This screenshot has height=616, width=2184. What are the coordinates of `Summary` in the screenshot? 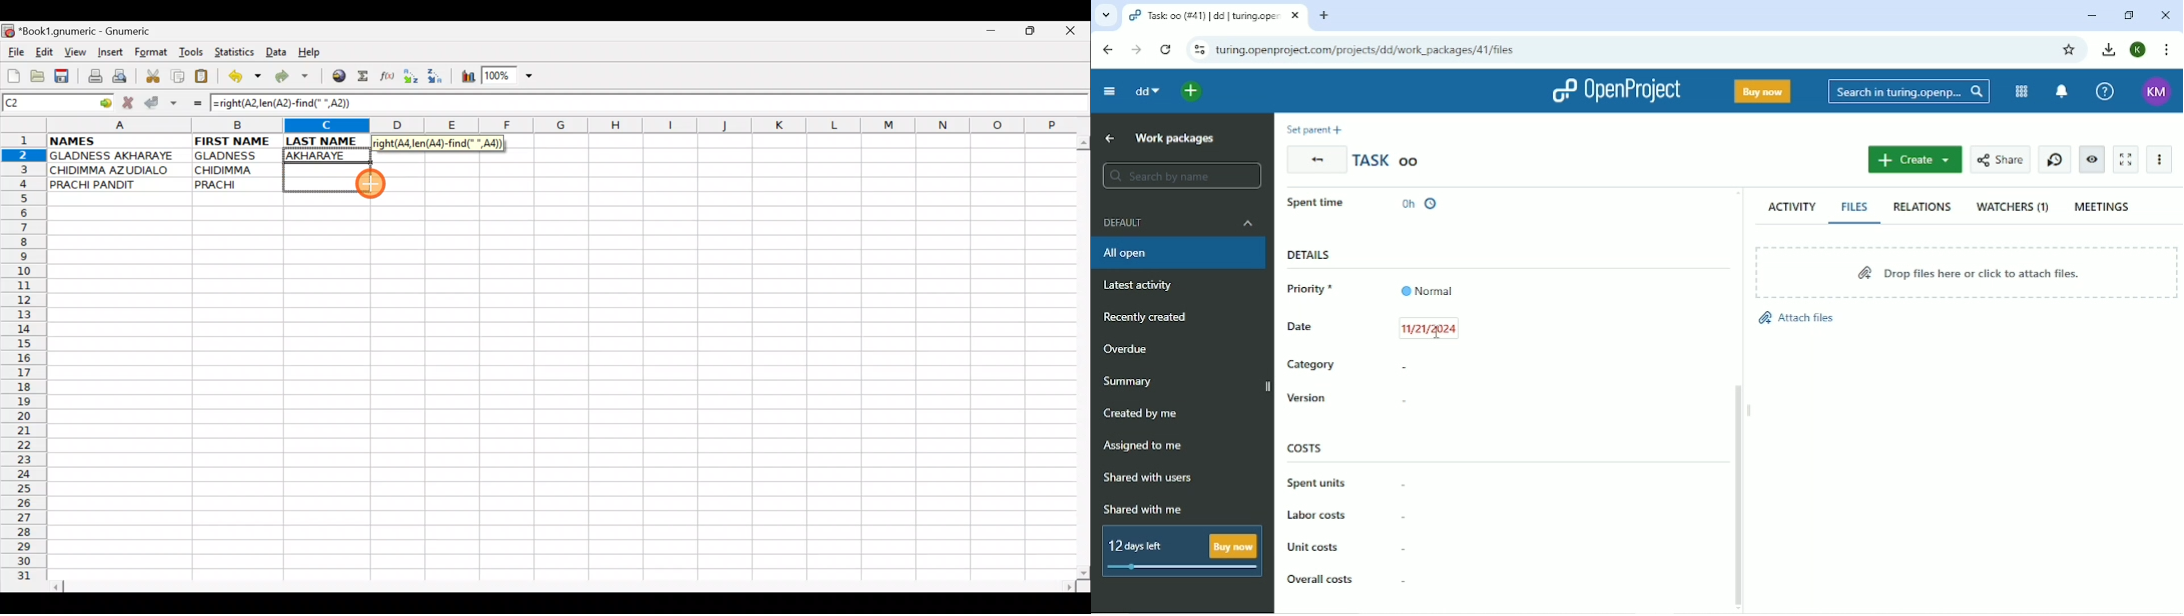 It's located at (1132, 380).